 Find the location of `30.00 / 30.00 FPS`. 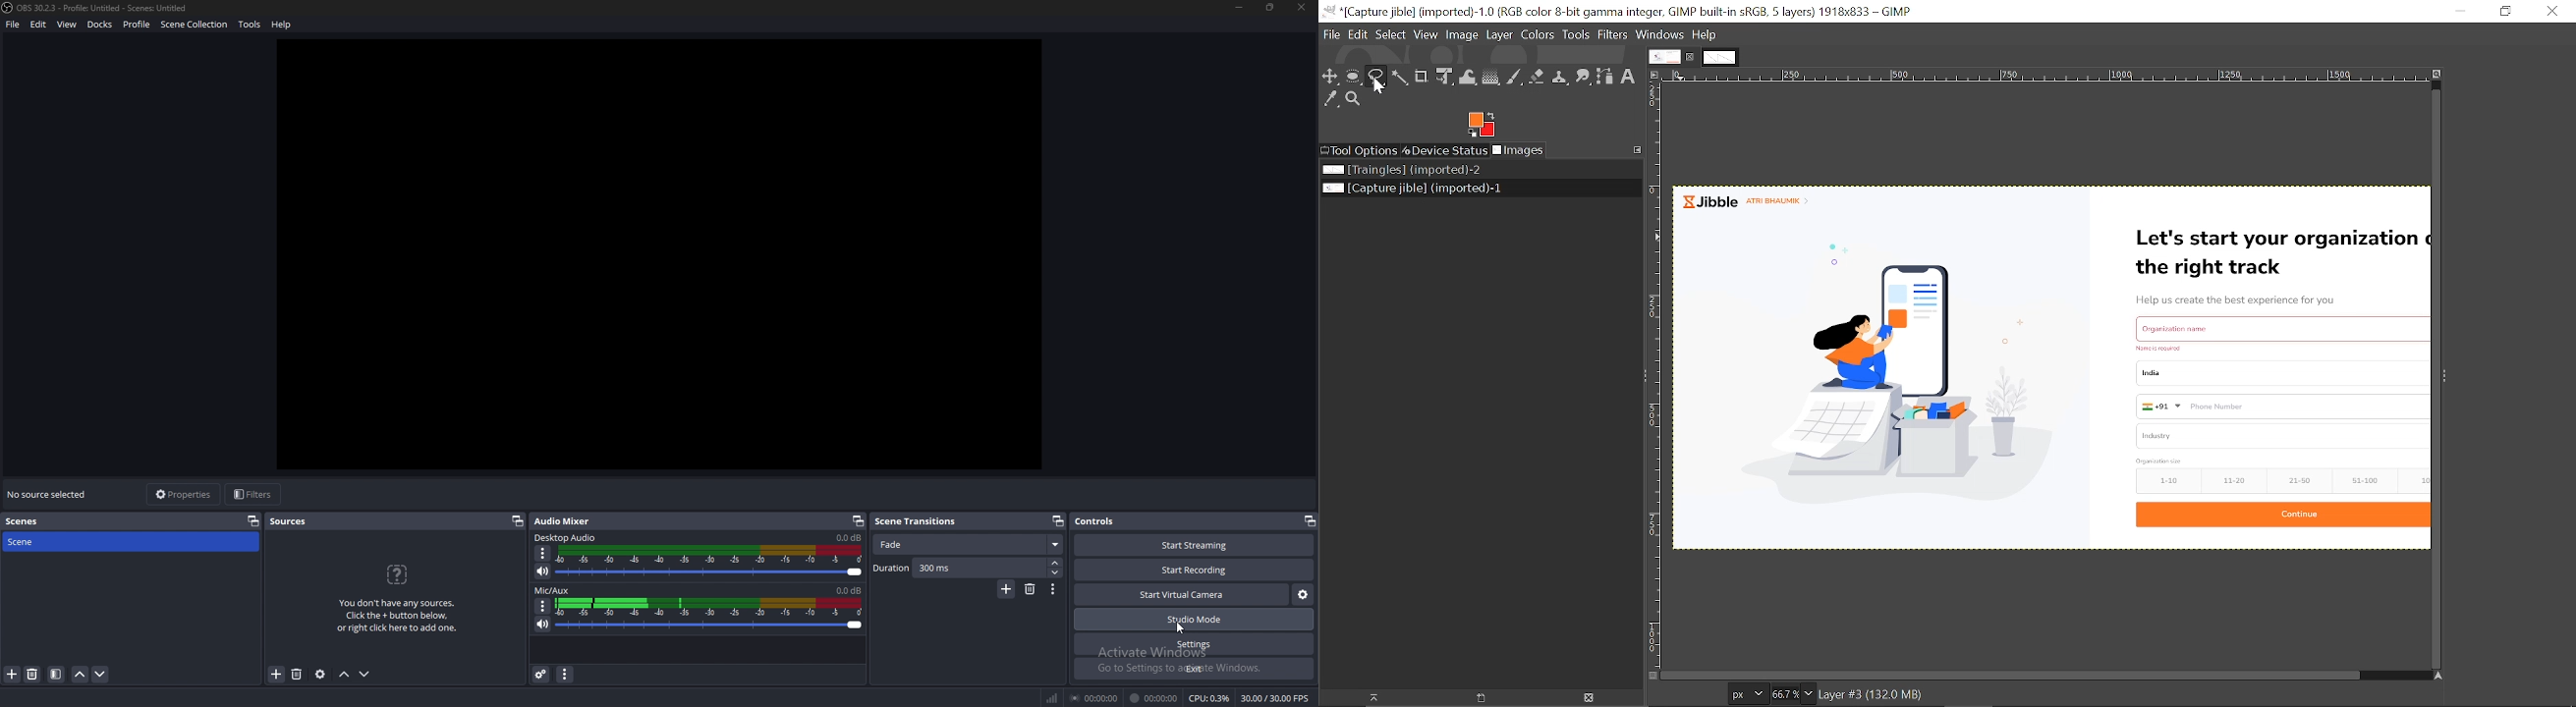

30.00 / 30.00 FPS is located at coordinates (1275, 697).